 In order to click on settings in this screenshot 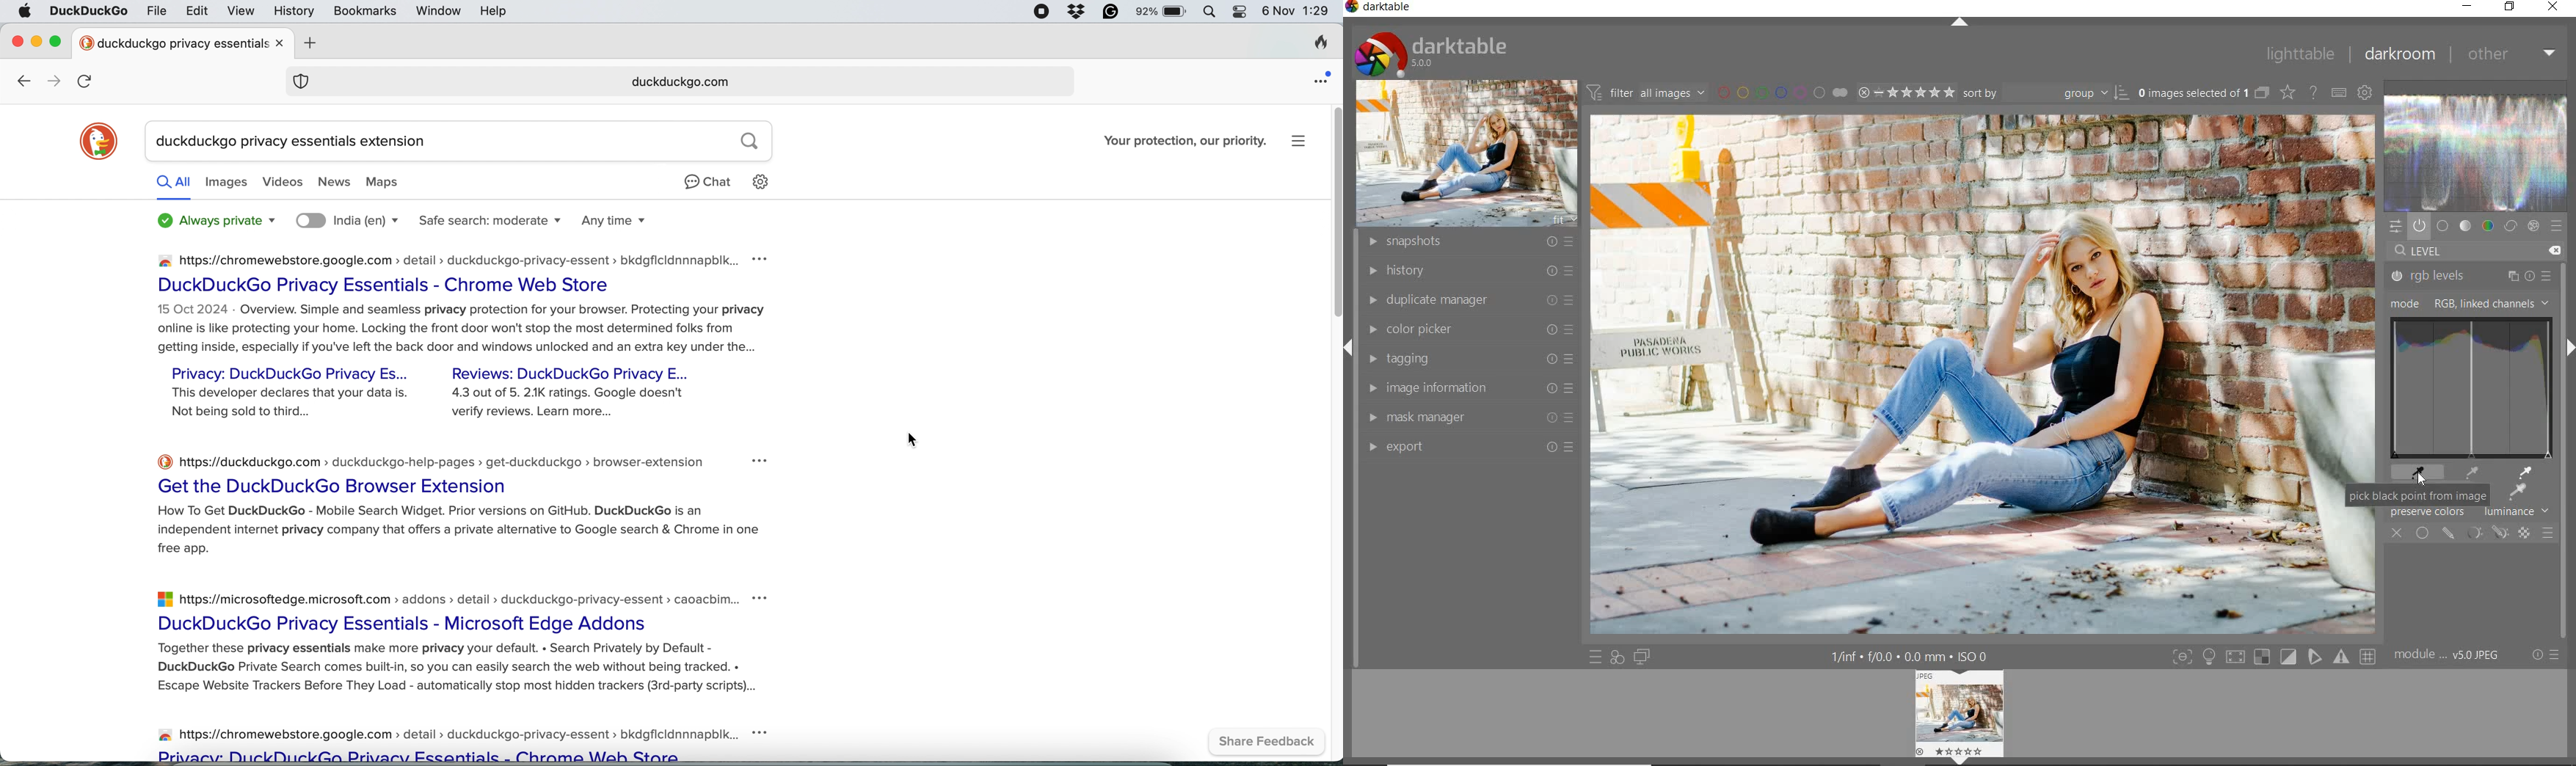, I will do `click(1294, 144)`.